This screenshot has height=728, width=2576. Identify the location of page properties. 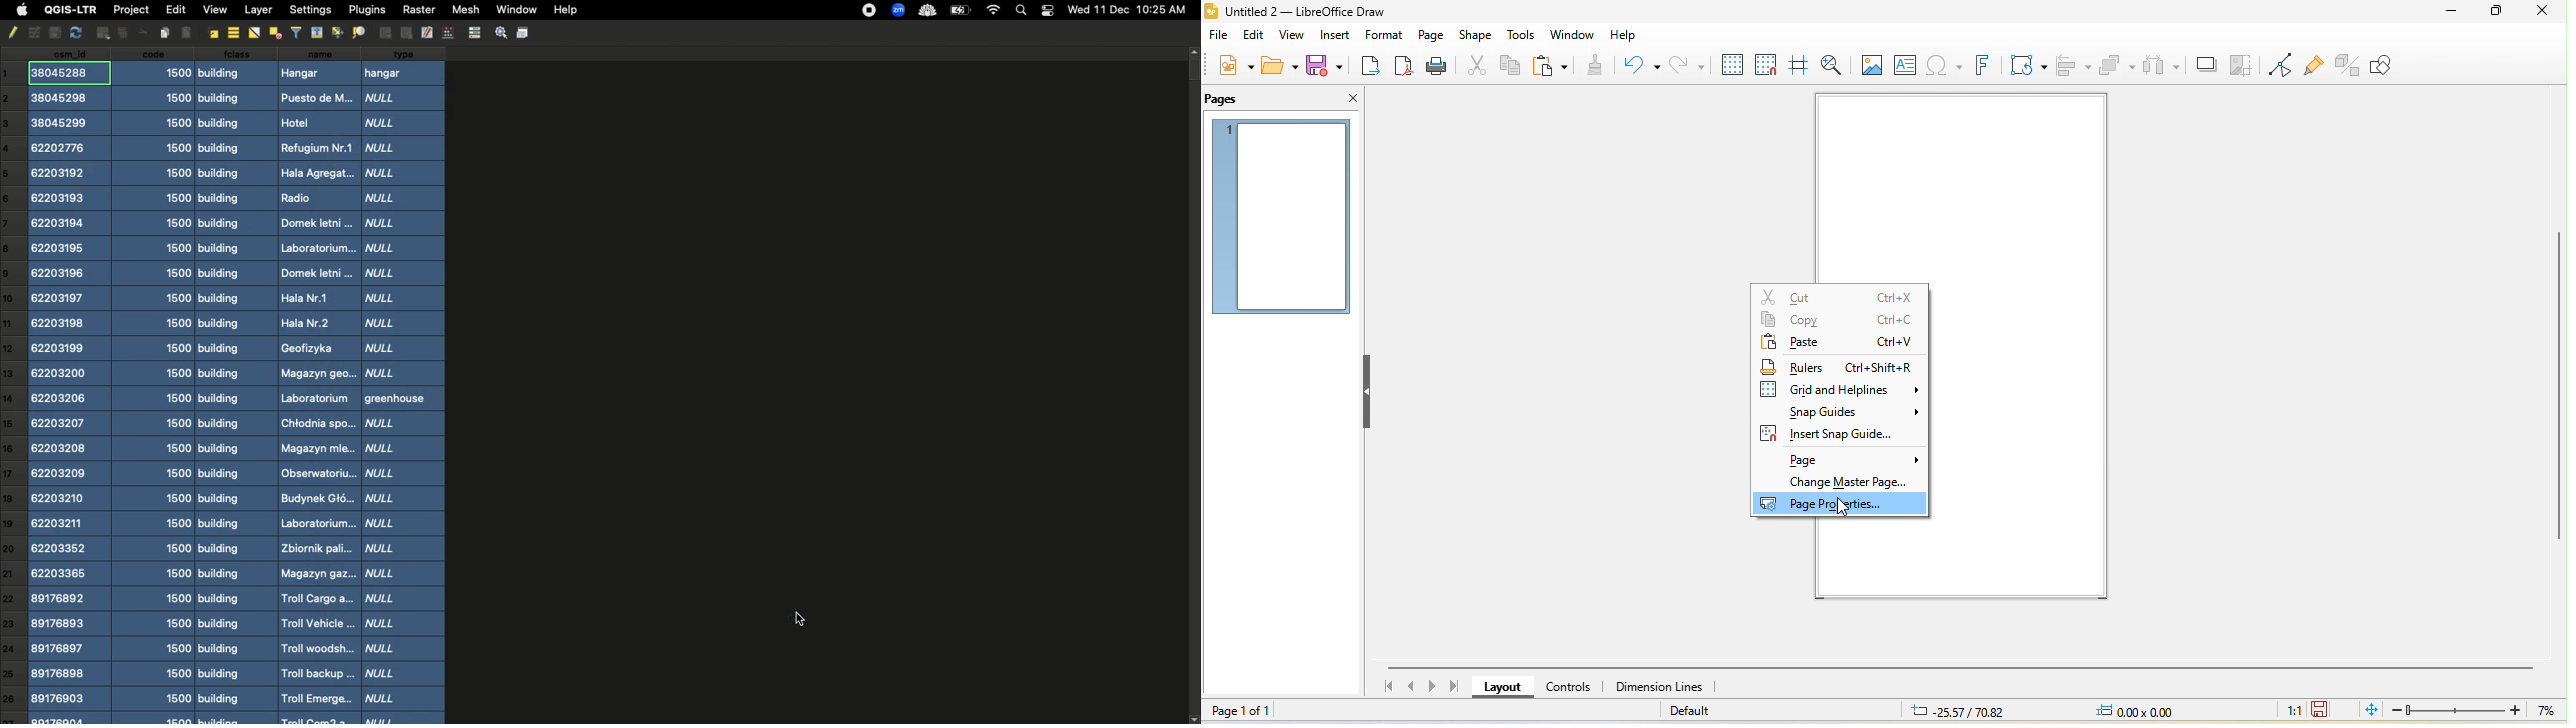
(1843, 506).